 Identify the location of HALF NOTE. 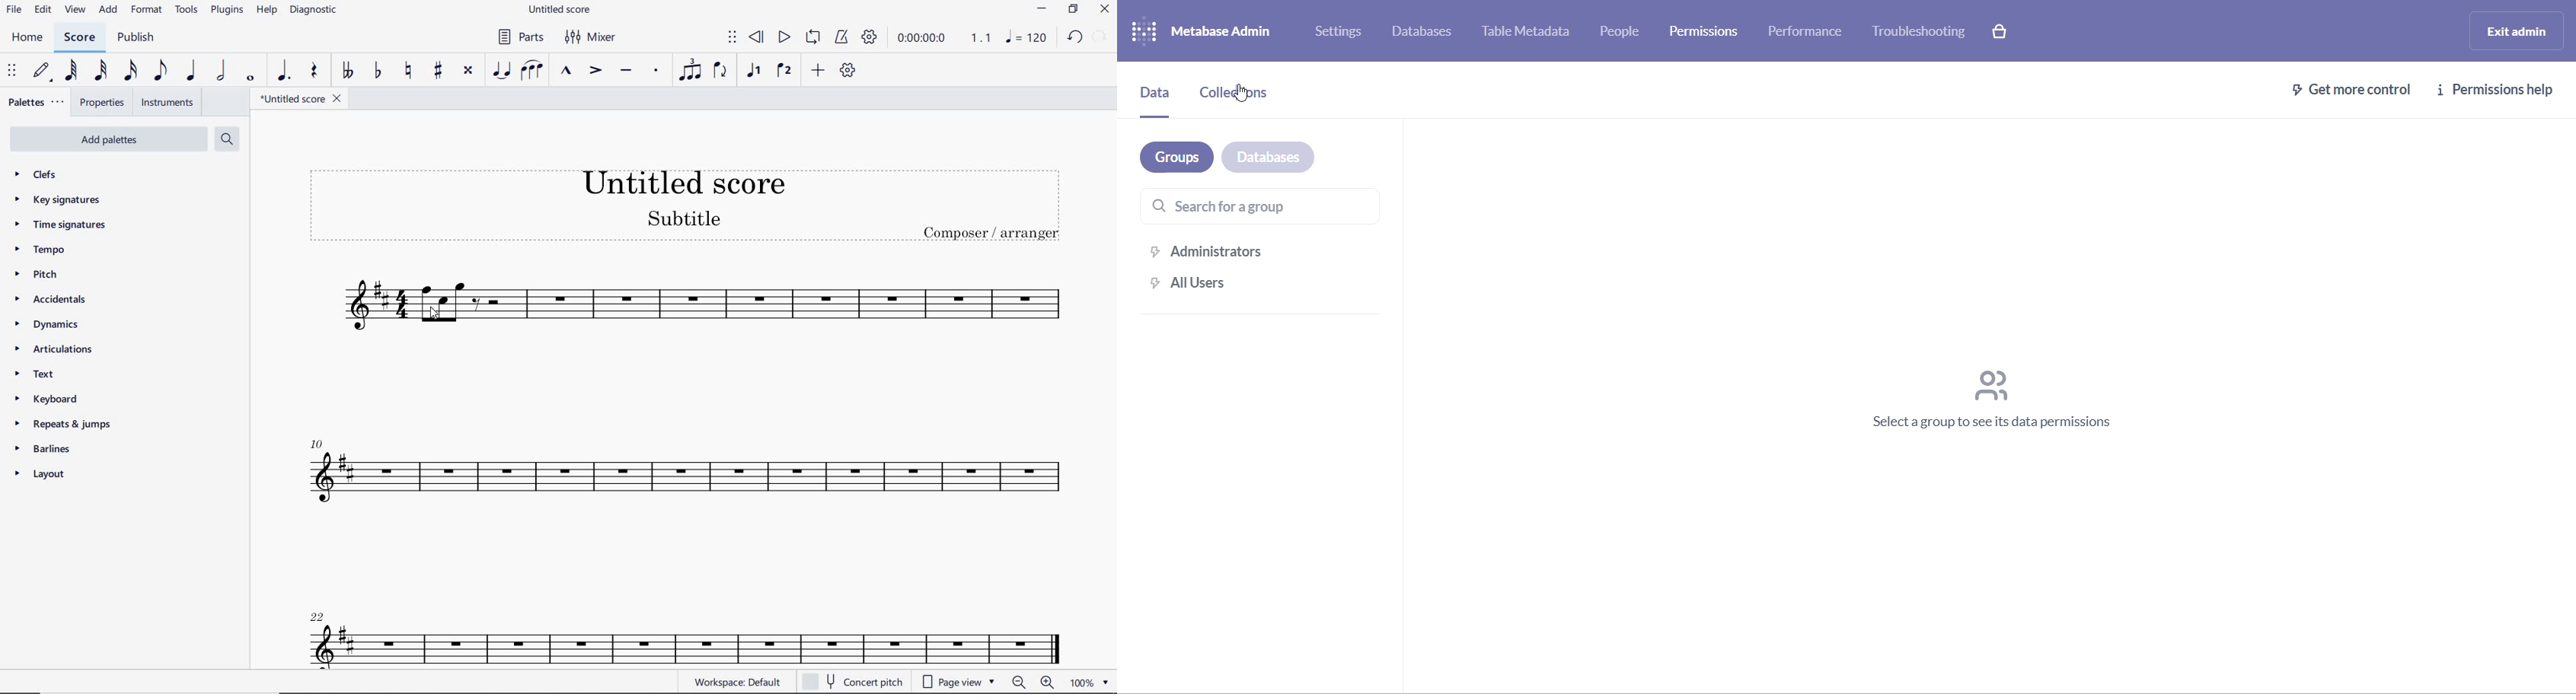
(222, 72).